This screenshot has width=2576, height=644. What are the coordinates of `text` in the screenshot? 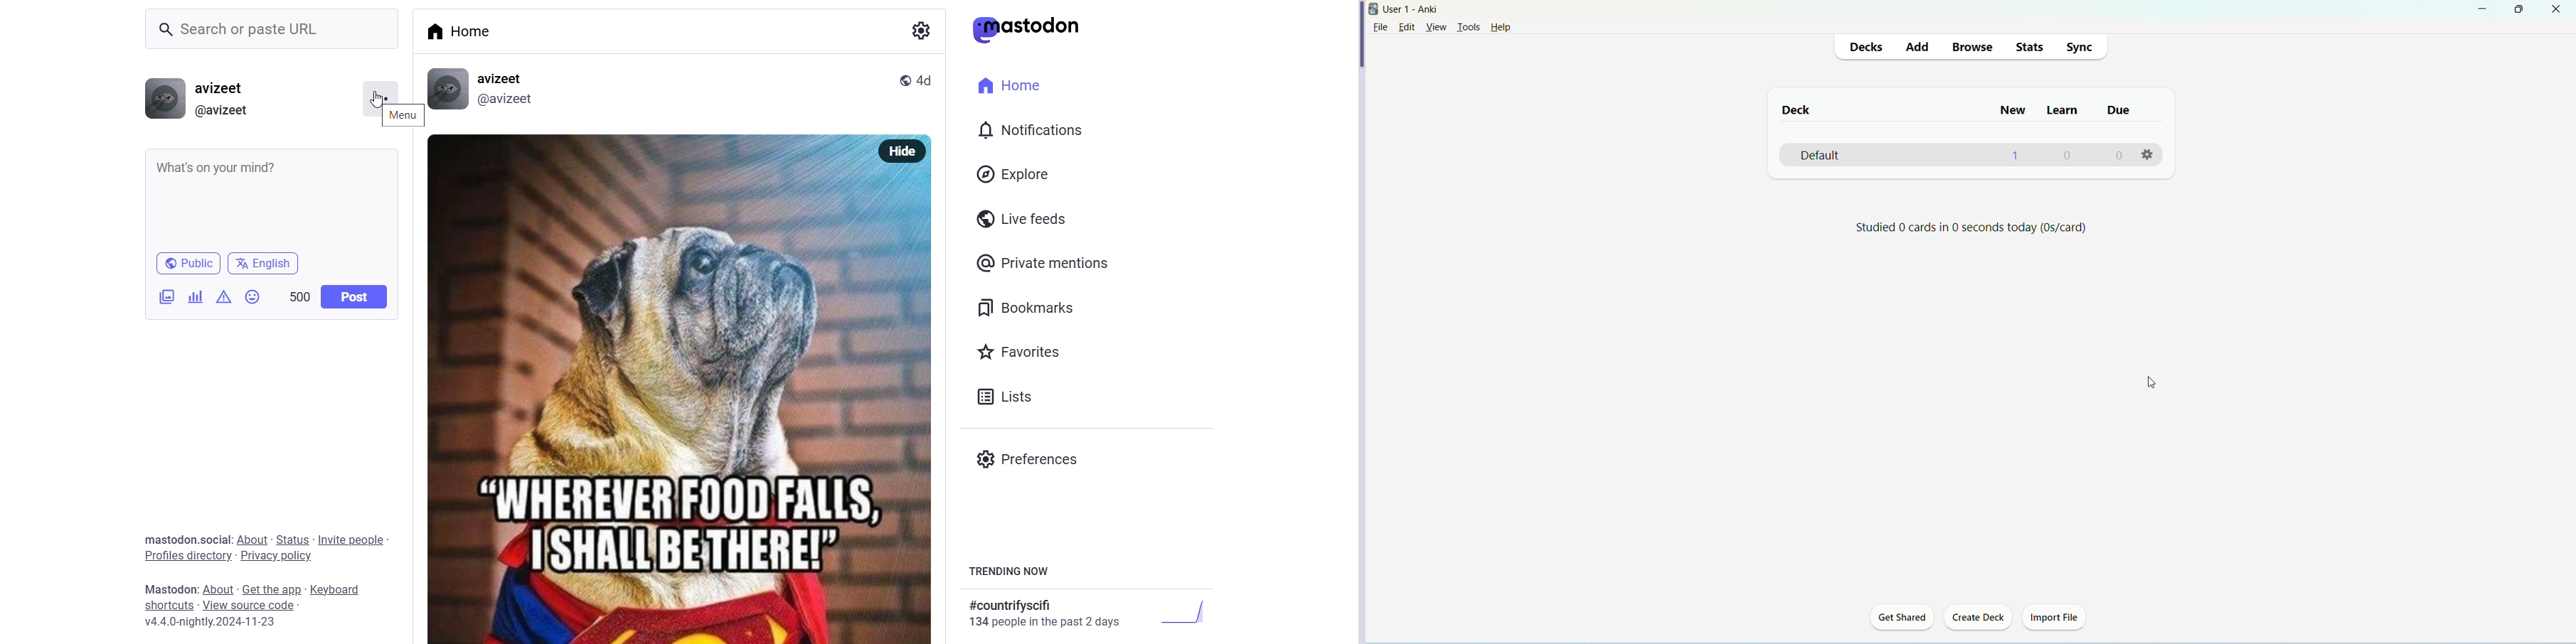 It's located at (1092, 612).